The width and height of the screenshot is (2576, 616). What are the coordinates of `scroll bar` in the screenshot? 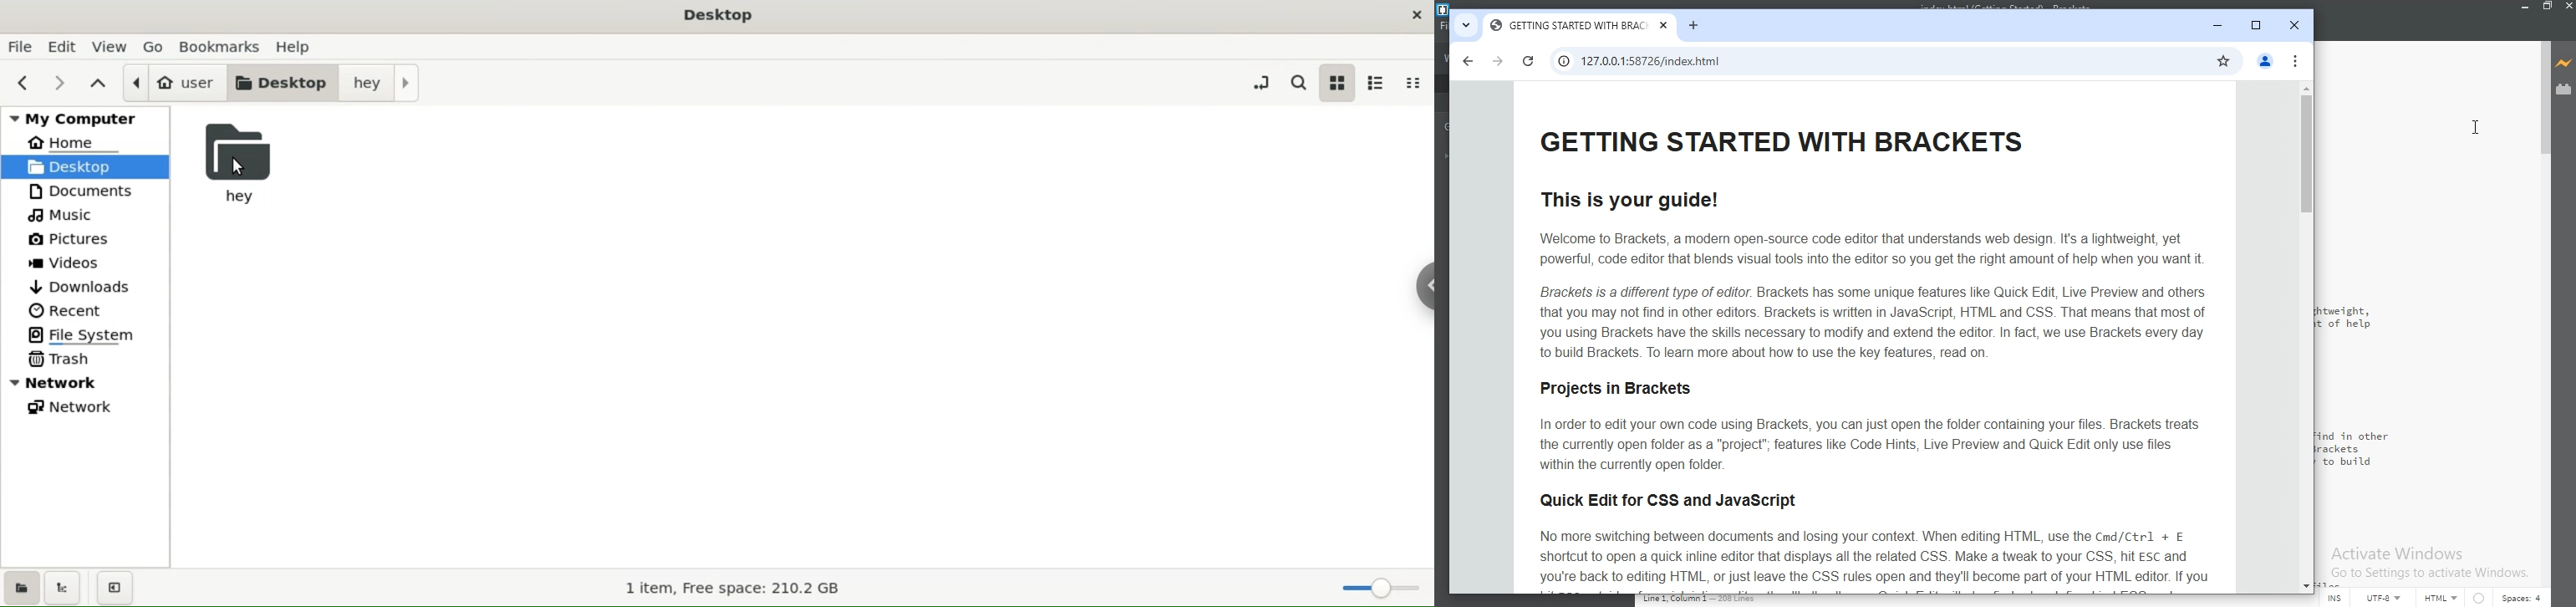 It's located at (2543, 96).